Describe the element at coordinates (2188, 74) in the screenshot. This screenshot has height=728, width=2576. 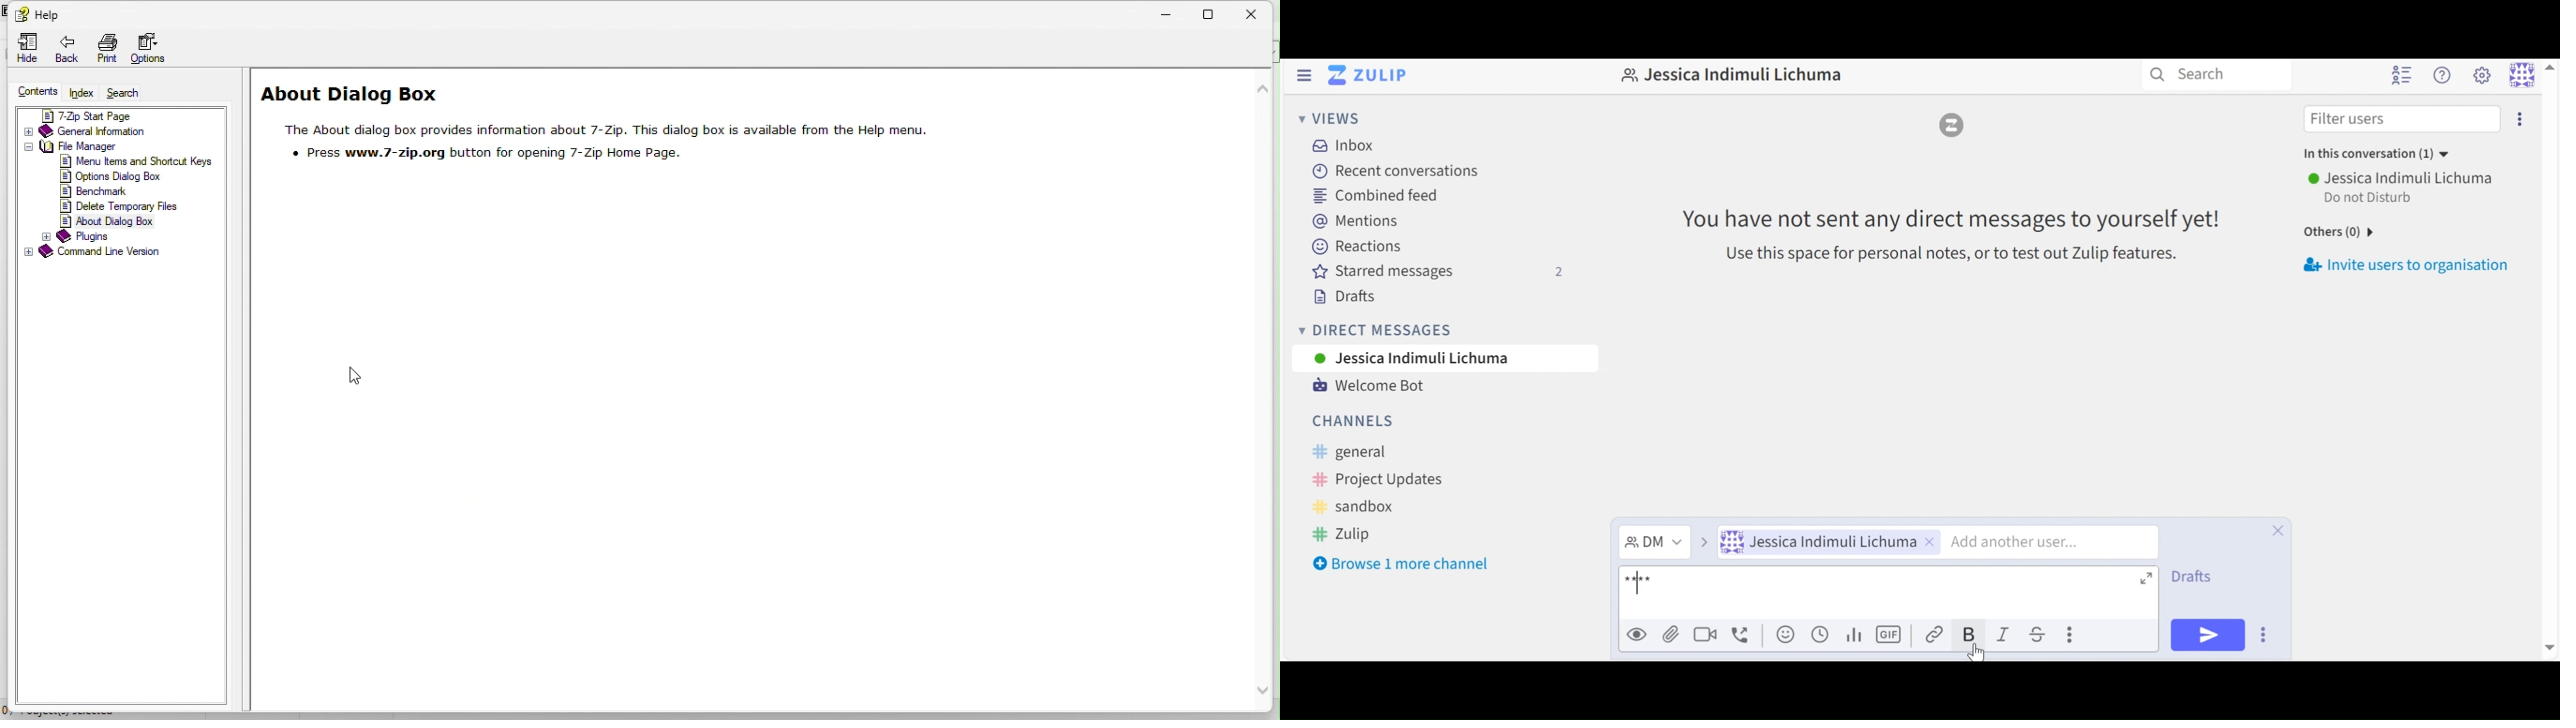
I see `Search` at that location.